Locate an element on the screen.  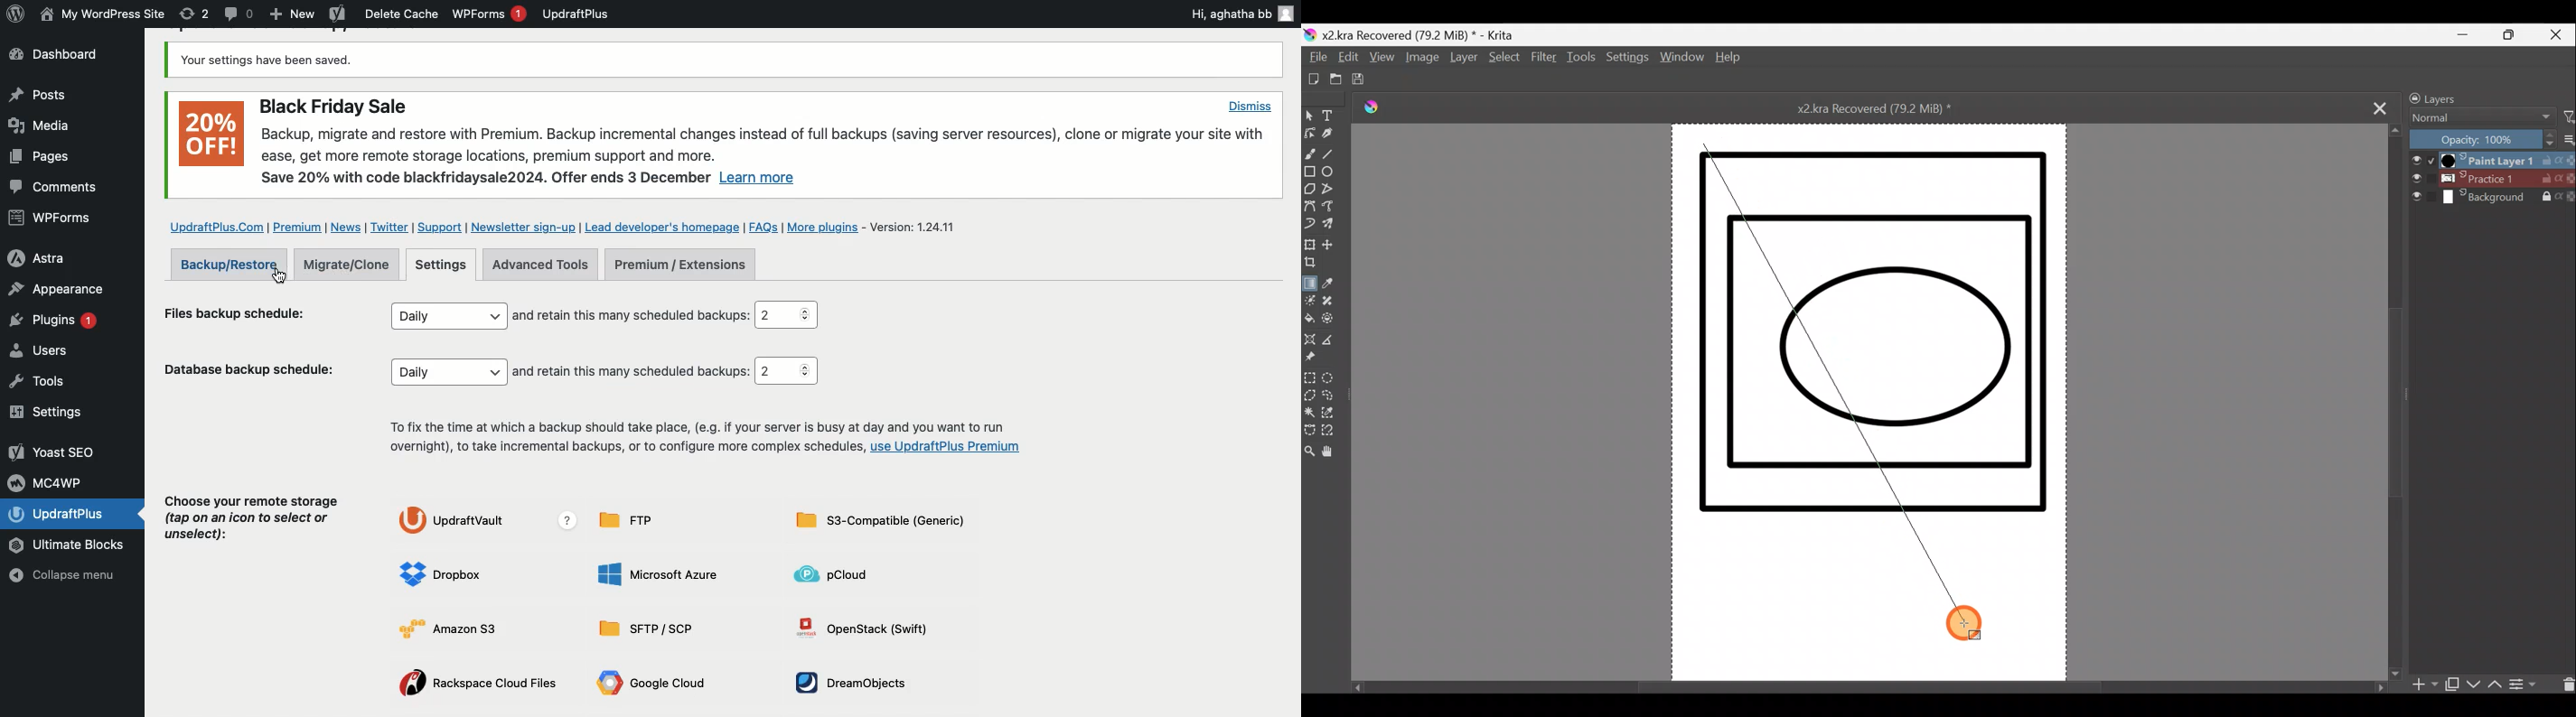
Support is located at coordinates (438, 227).